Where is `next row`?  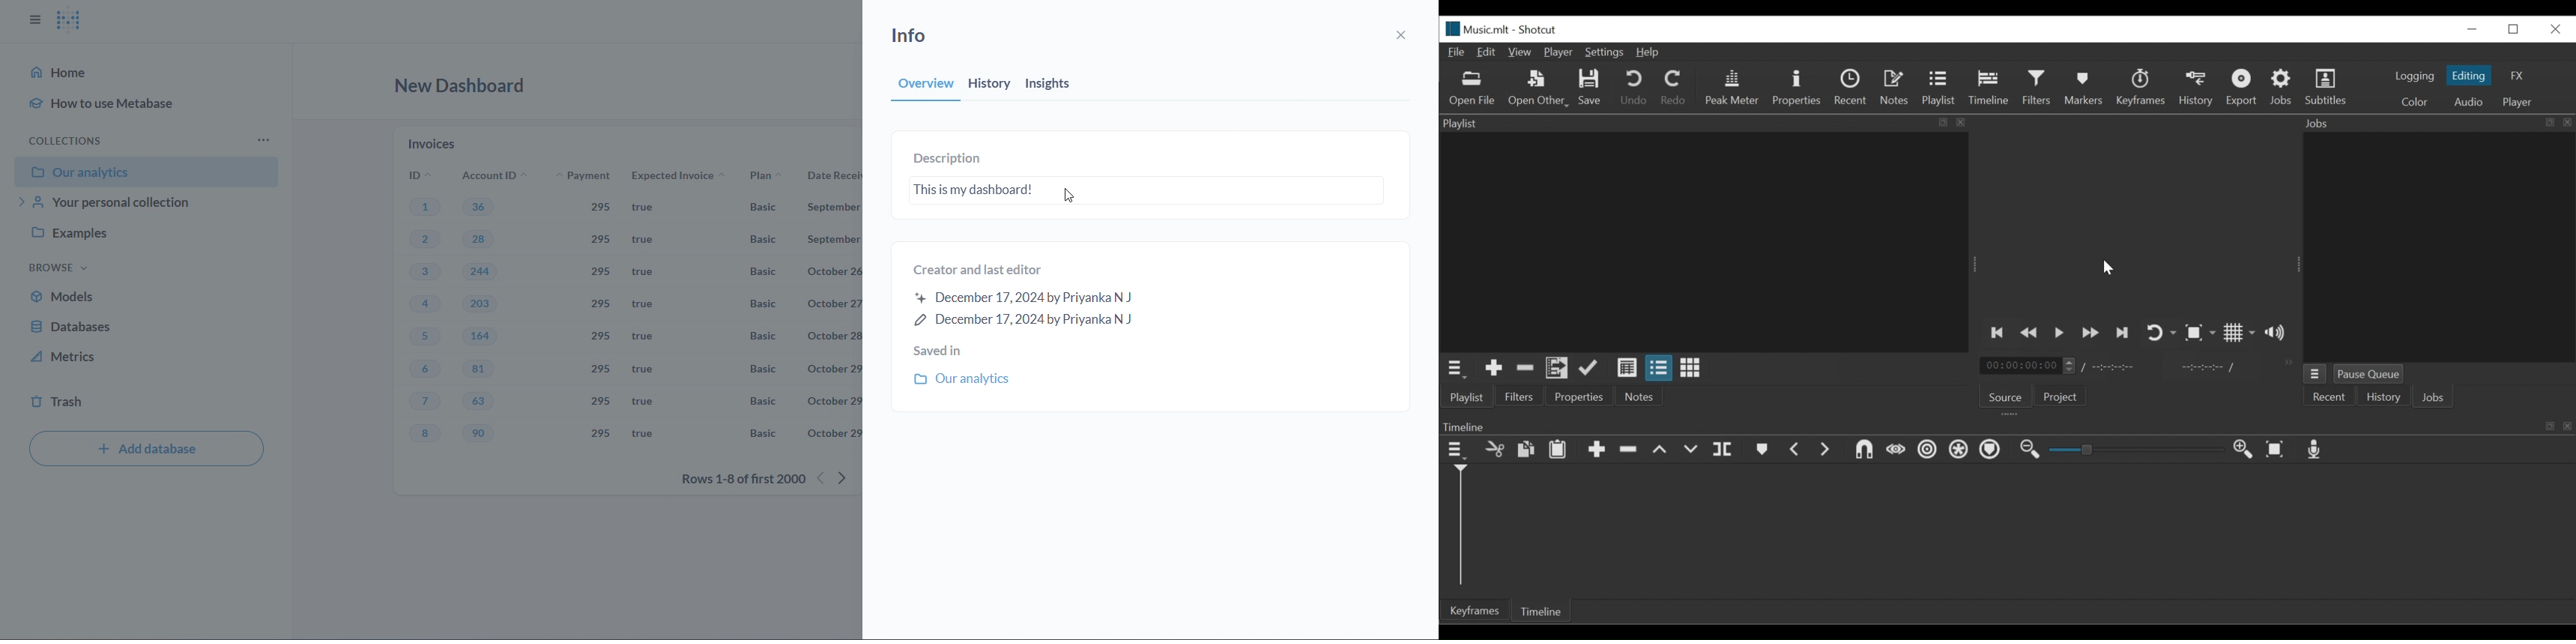
next row is located at coordinates (851, 476).